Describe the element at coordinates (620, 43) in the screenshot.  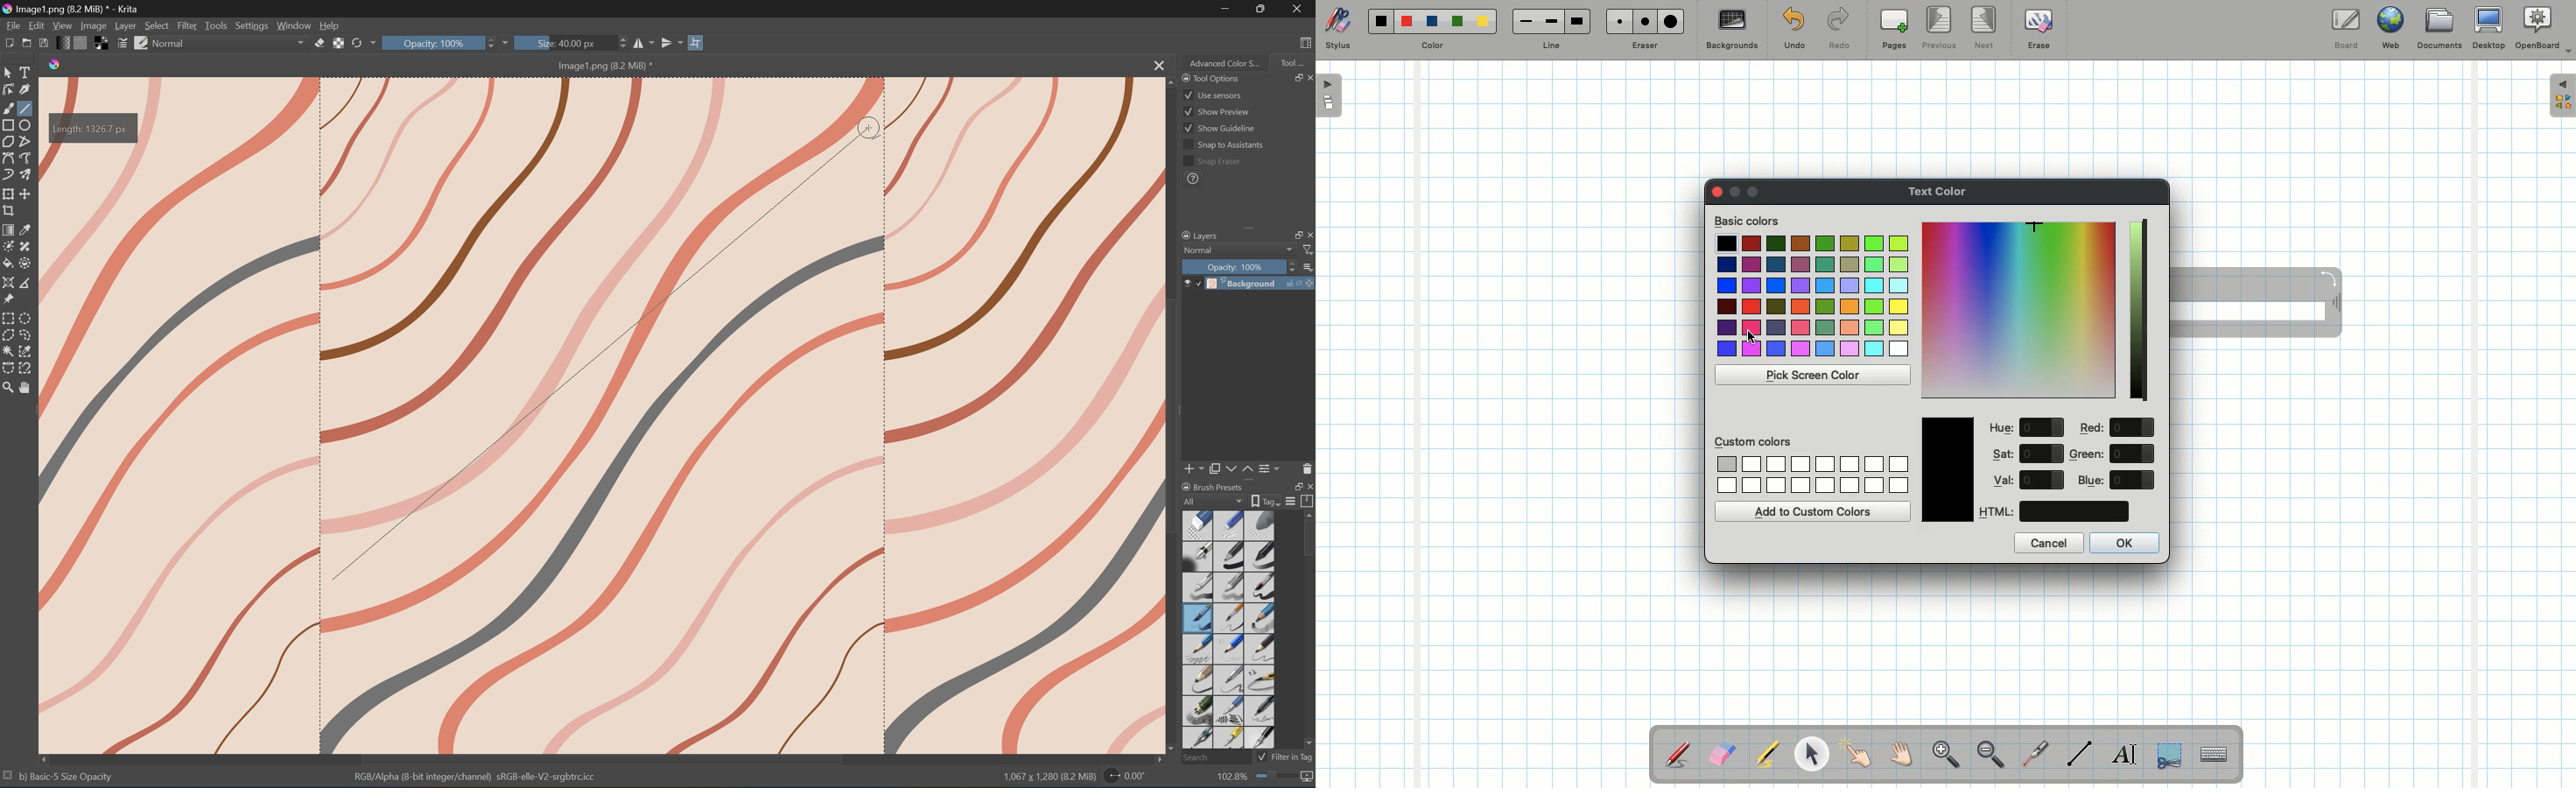
I see `Slider` at that location.